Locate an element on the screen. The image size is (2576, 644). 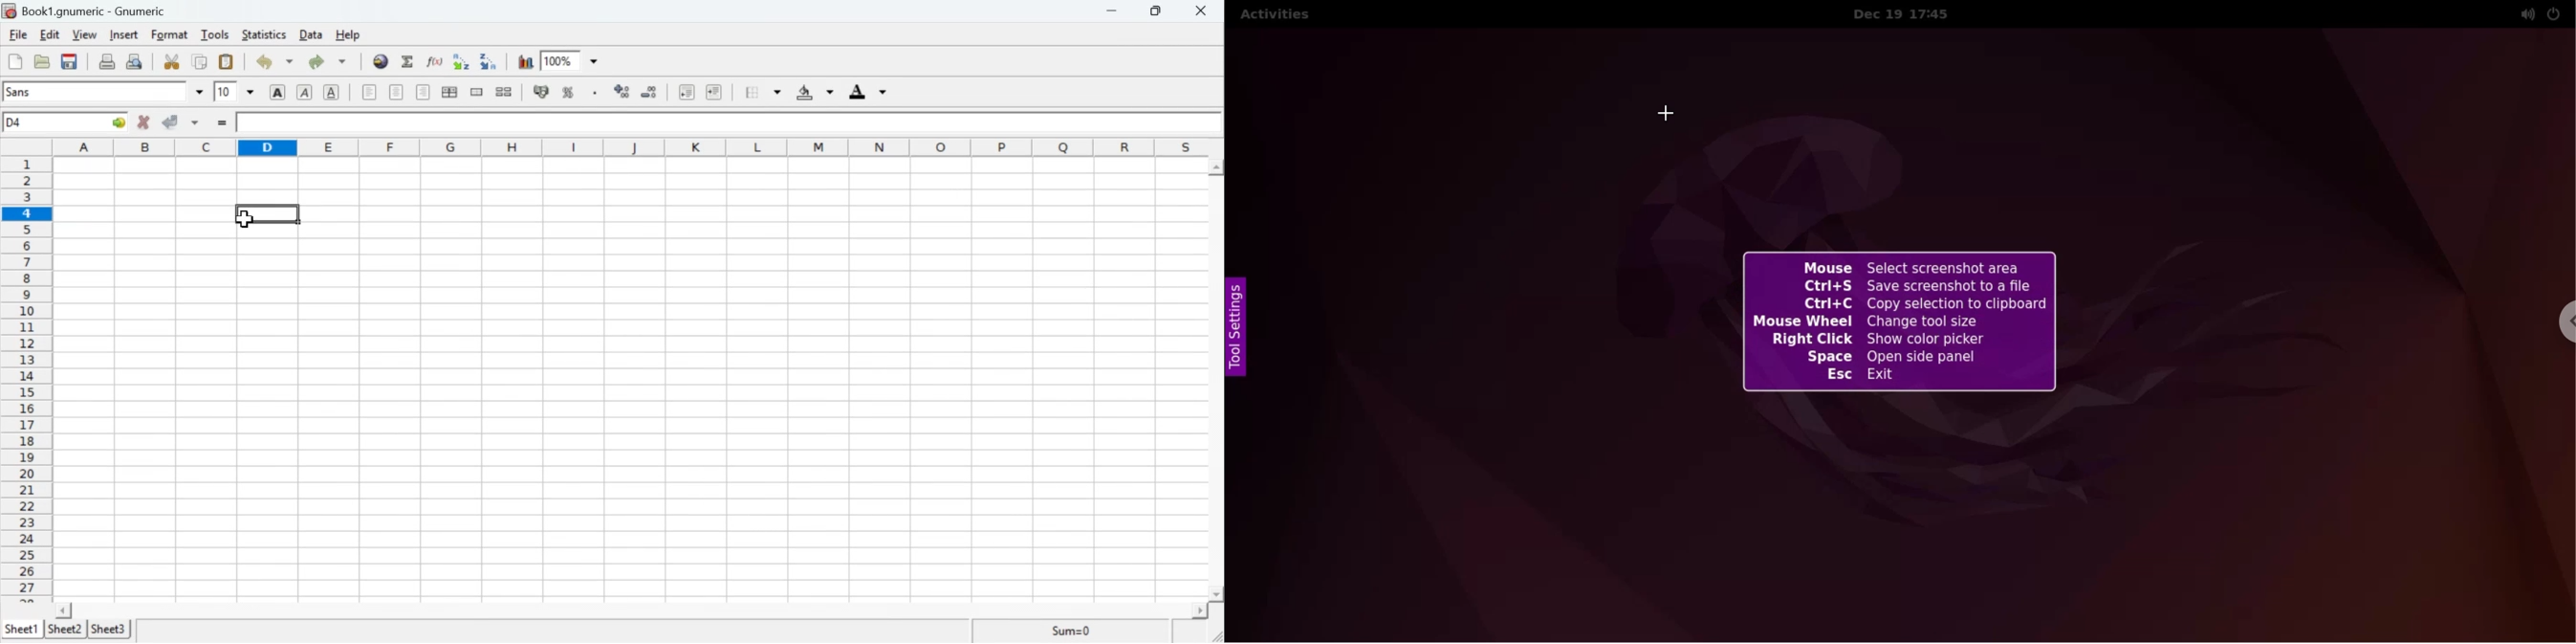
Sum is located at coordinates (1069, 631).